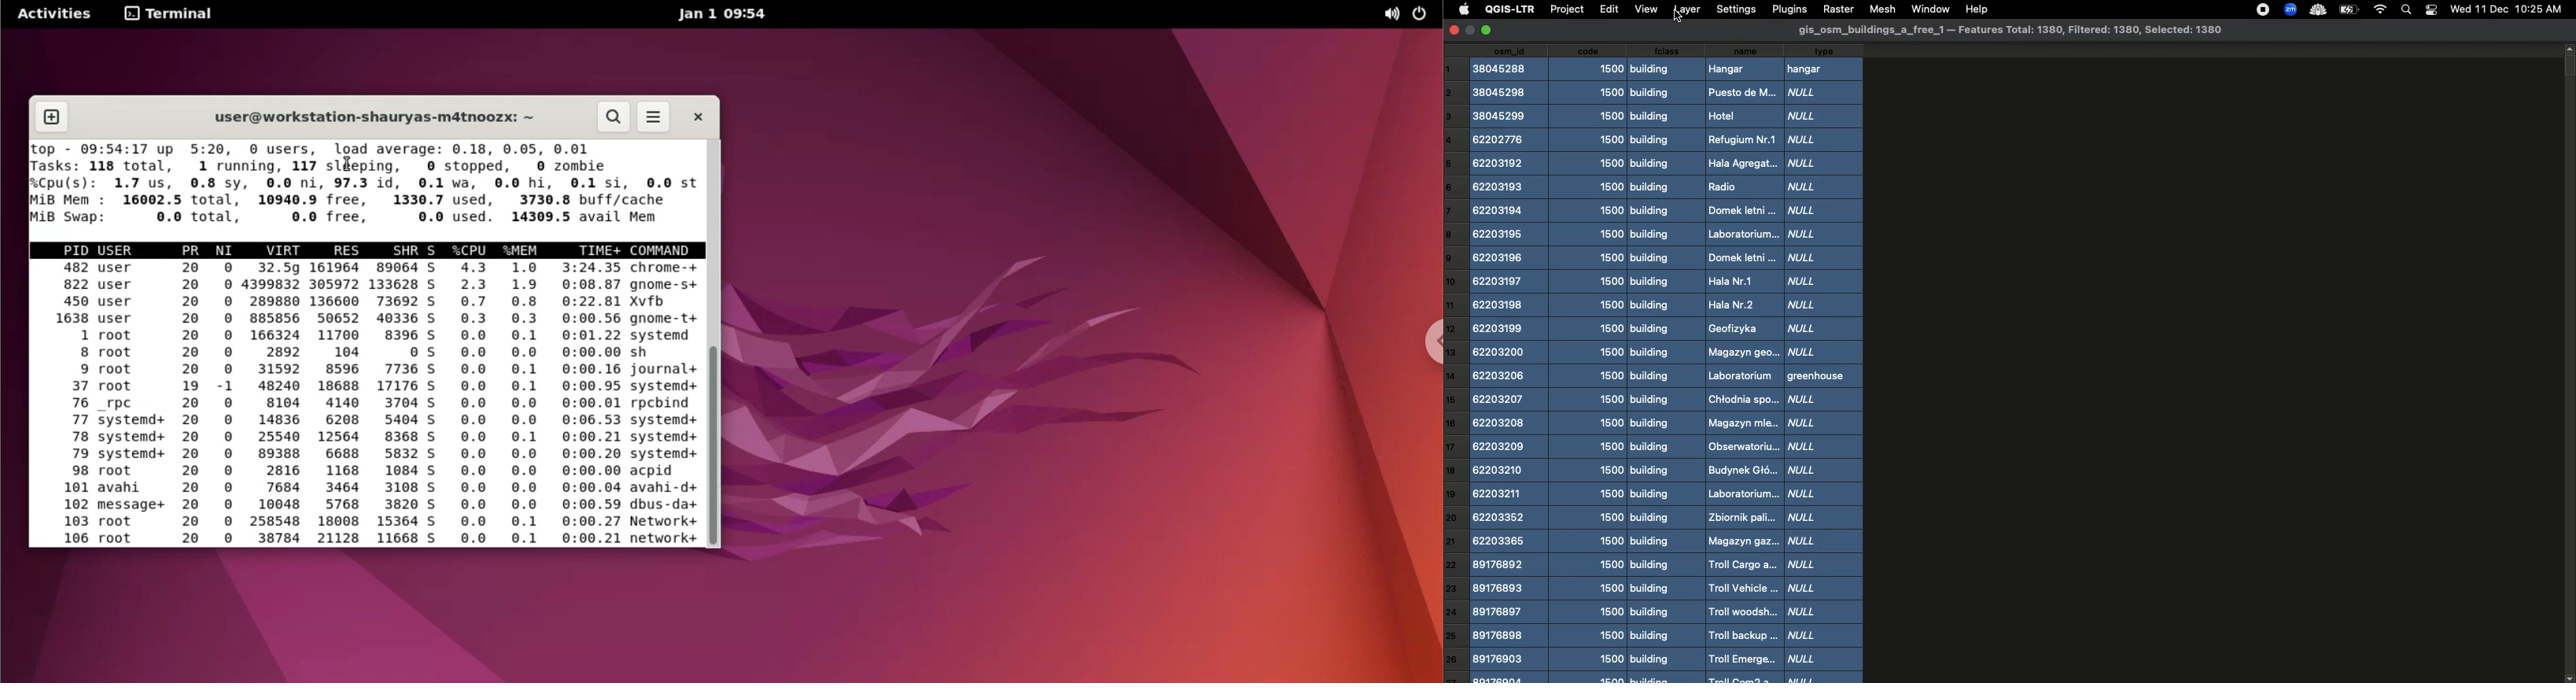 The height and width of the screenshot is (700, 2576). I want to click on Layer, so click(1687, 9).